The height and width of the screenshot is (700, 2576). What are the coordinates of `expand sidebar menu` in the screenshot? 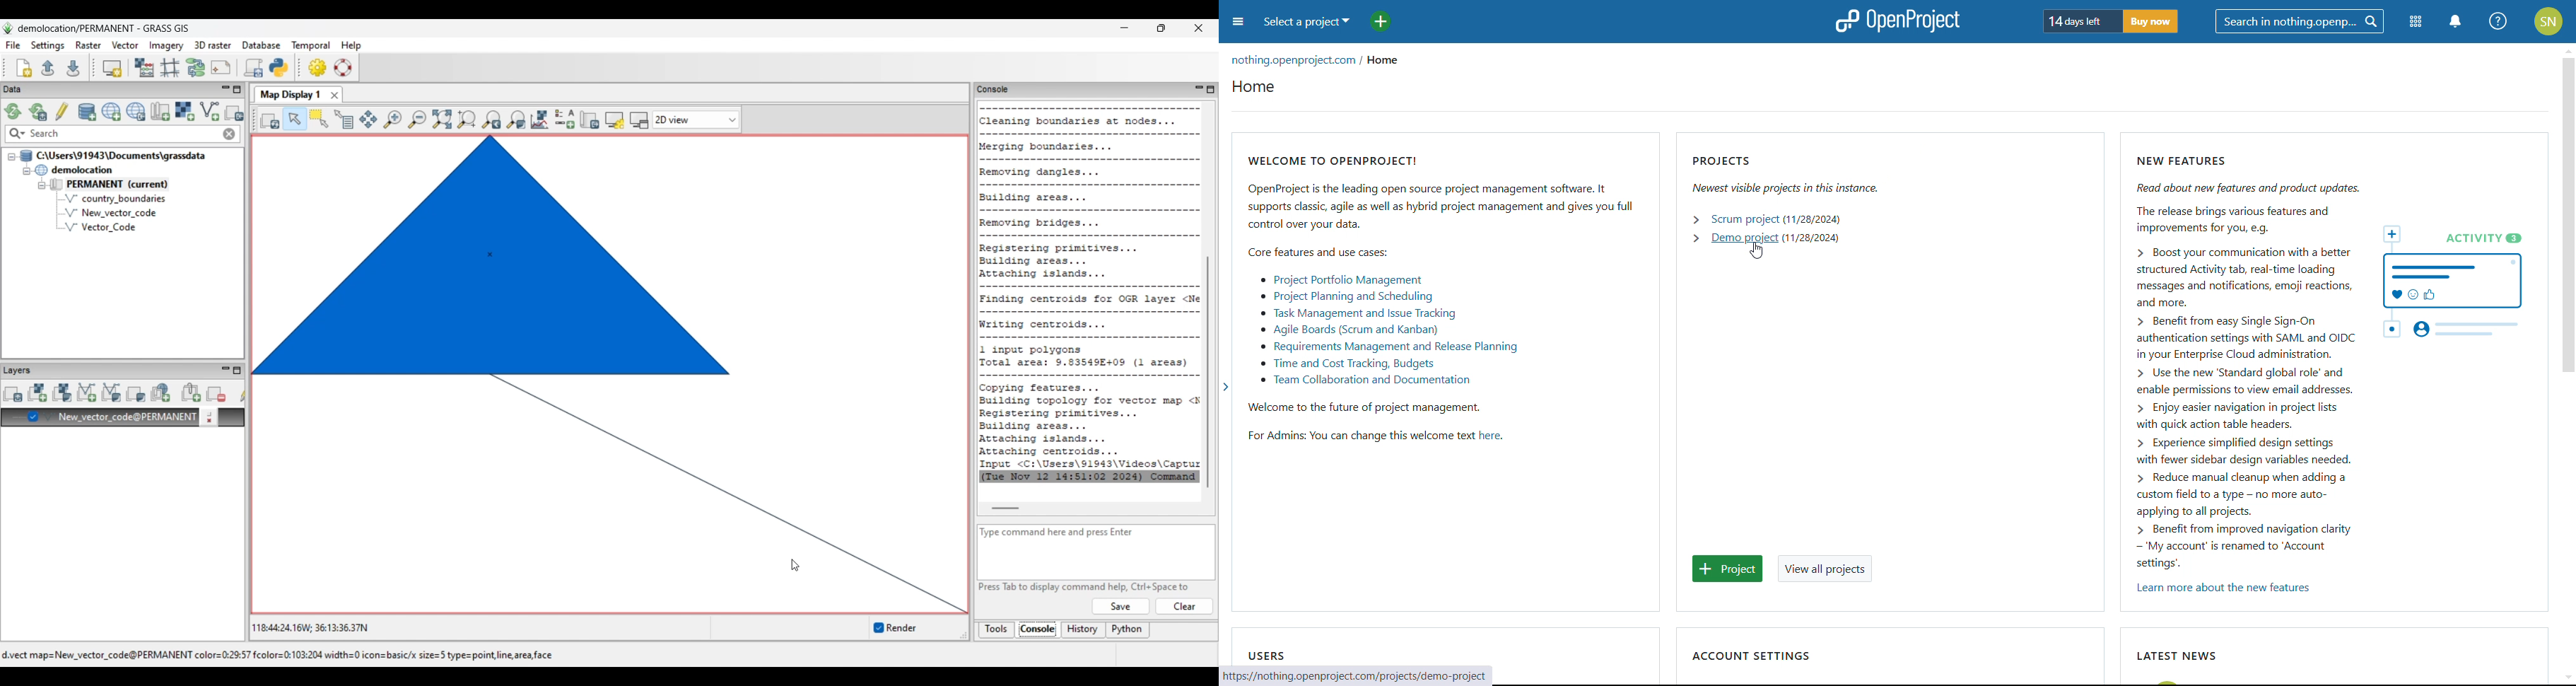 It's located at (1226, 388).